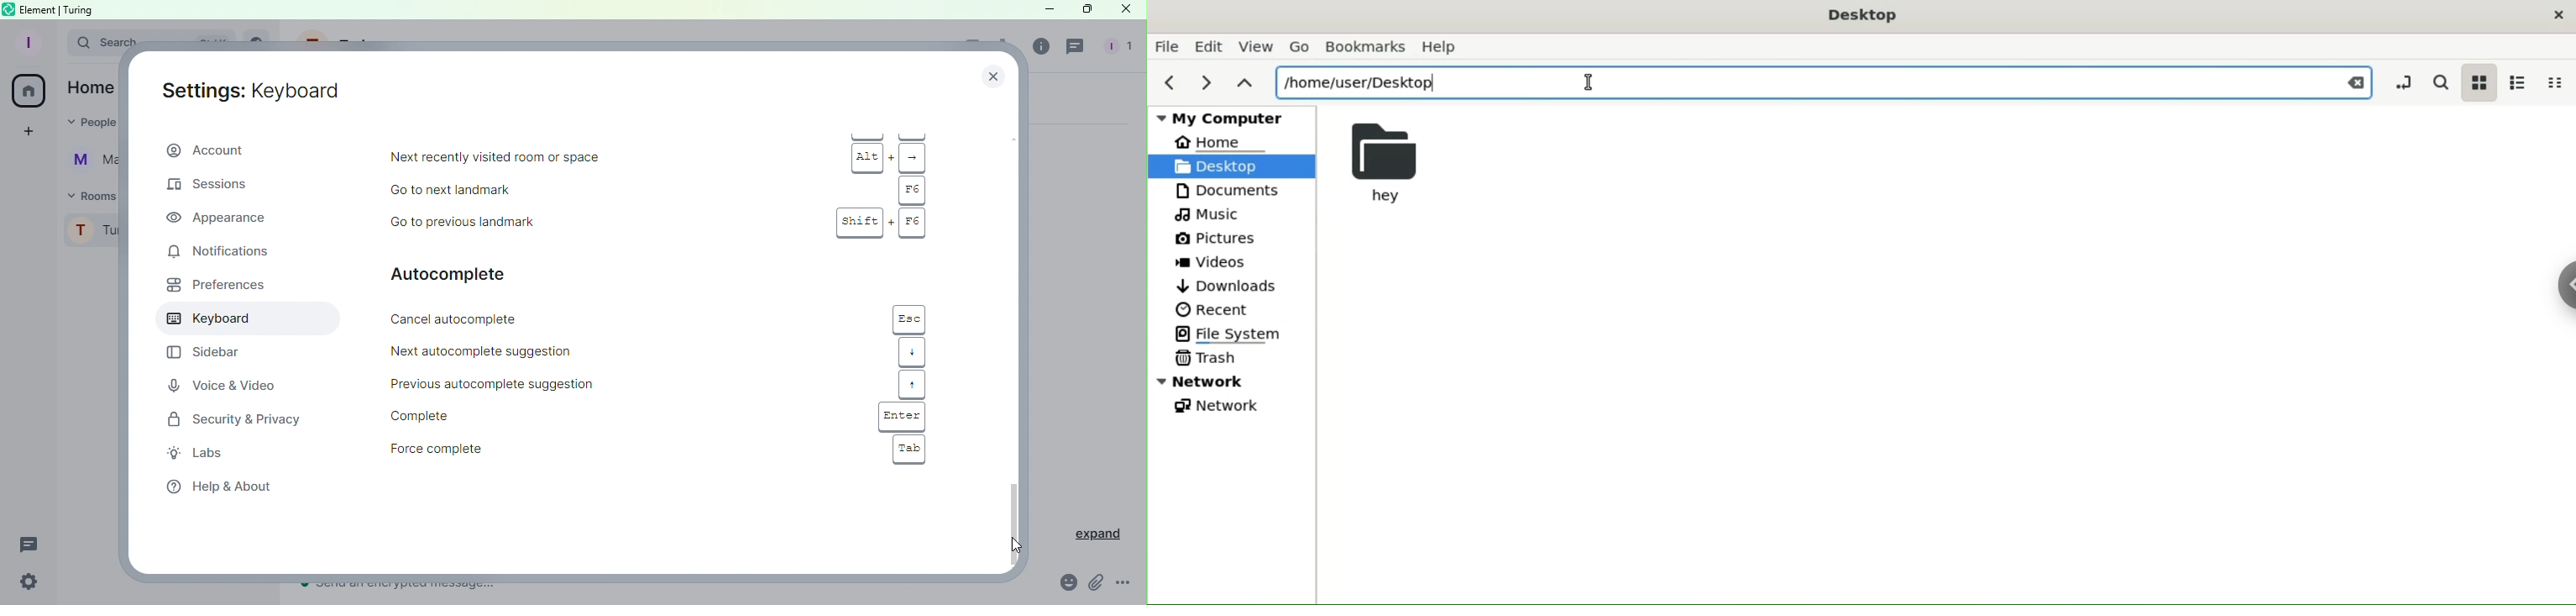 This screenshot has width=2576, height=616. What do you see at coordinates (912, 384) in the screenshot?
I see `up arrow` at bounding box center [912, 384].